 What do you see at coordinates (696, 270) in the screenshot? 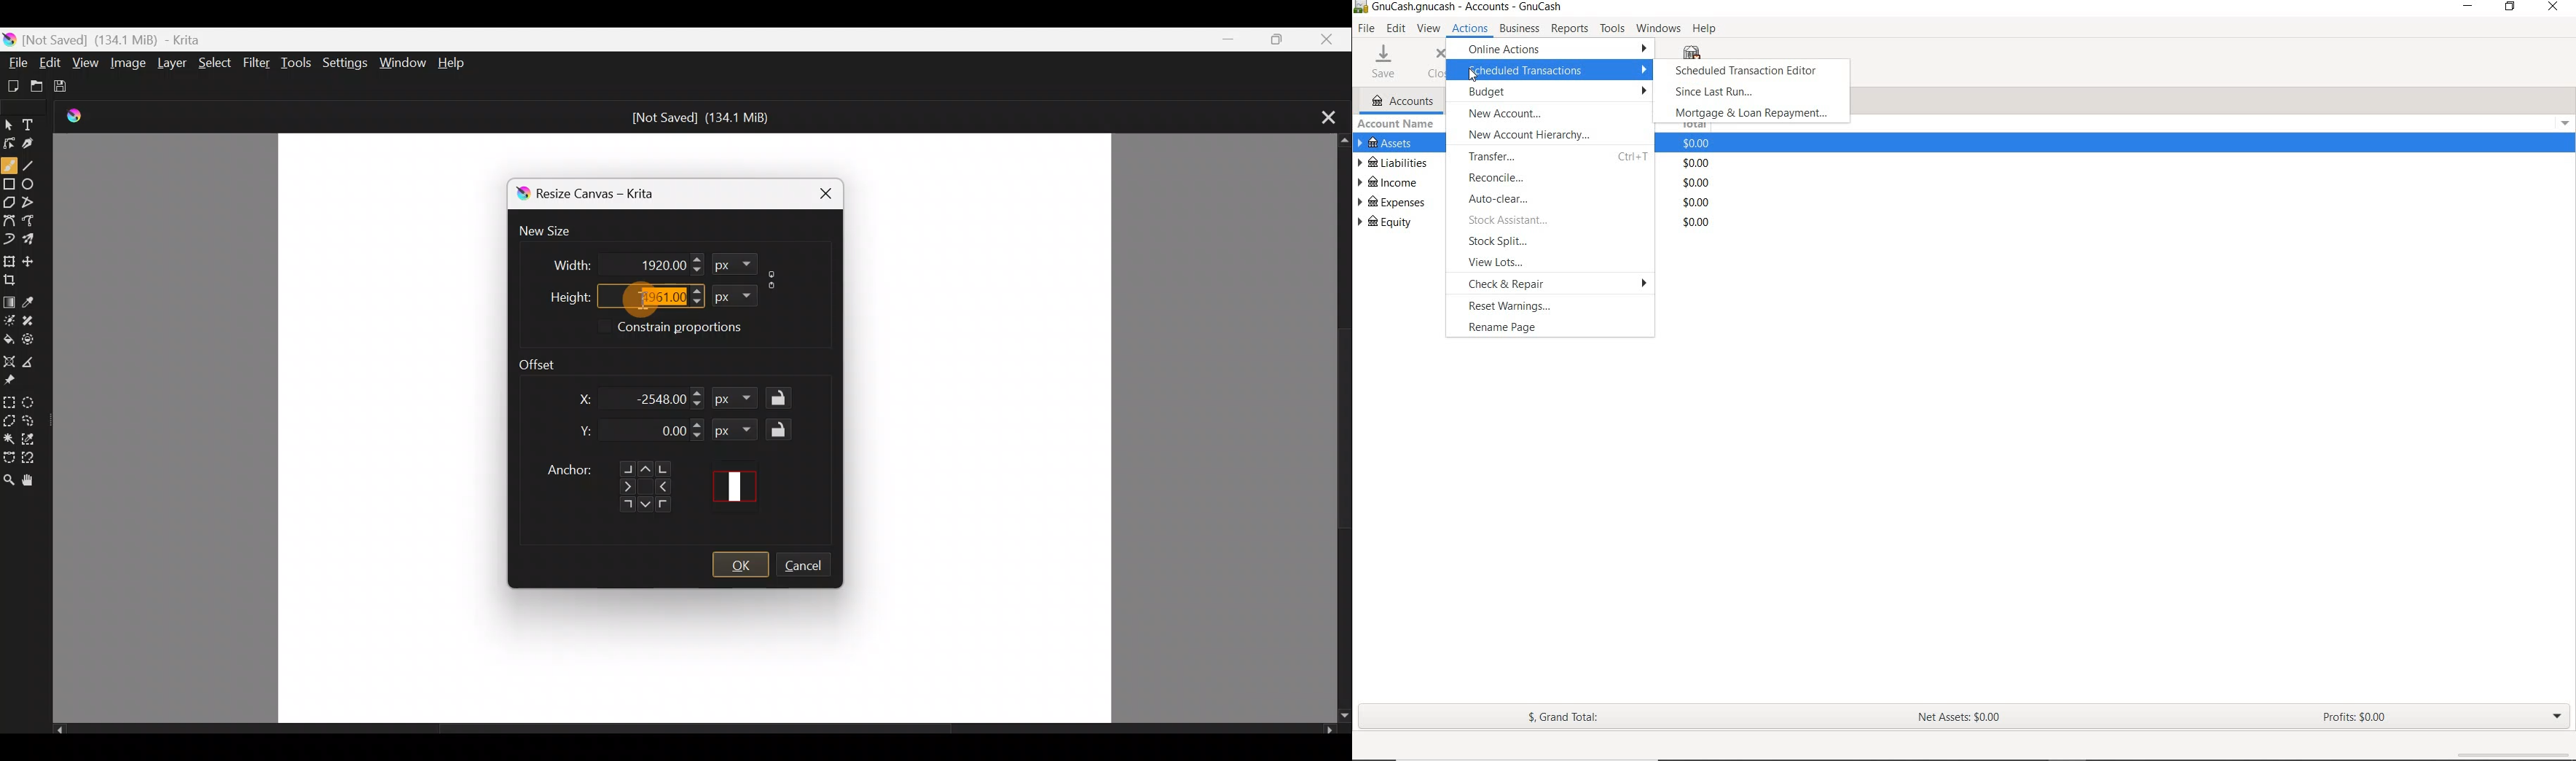
I see `Decrease width` at bounding box center [696, 270].